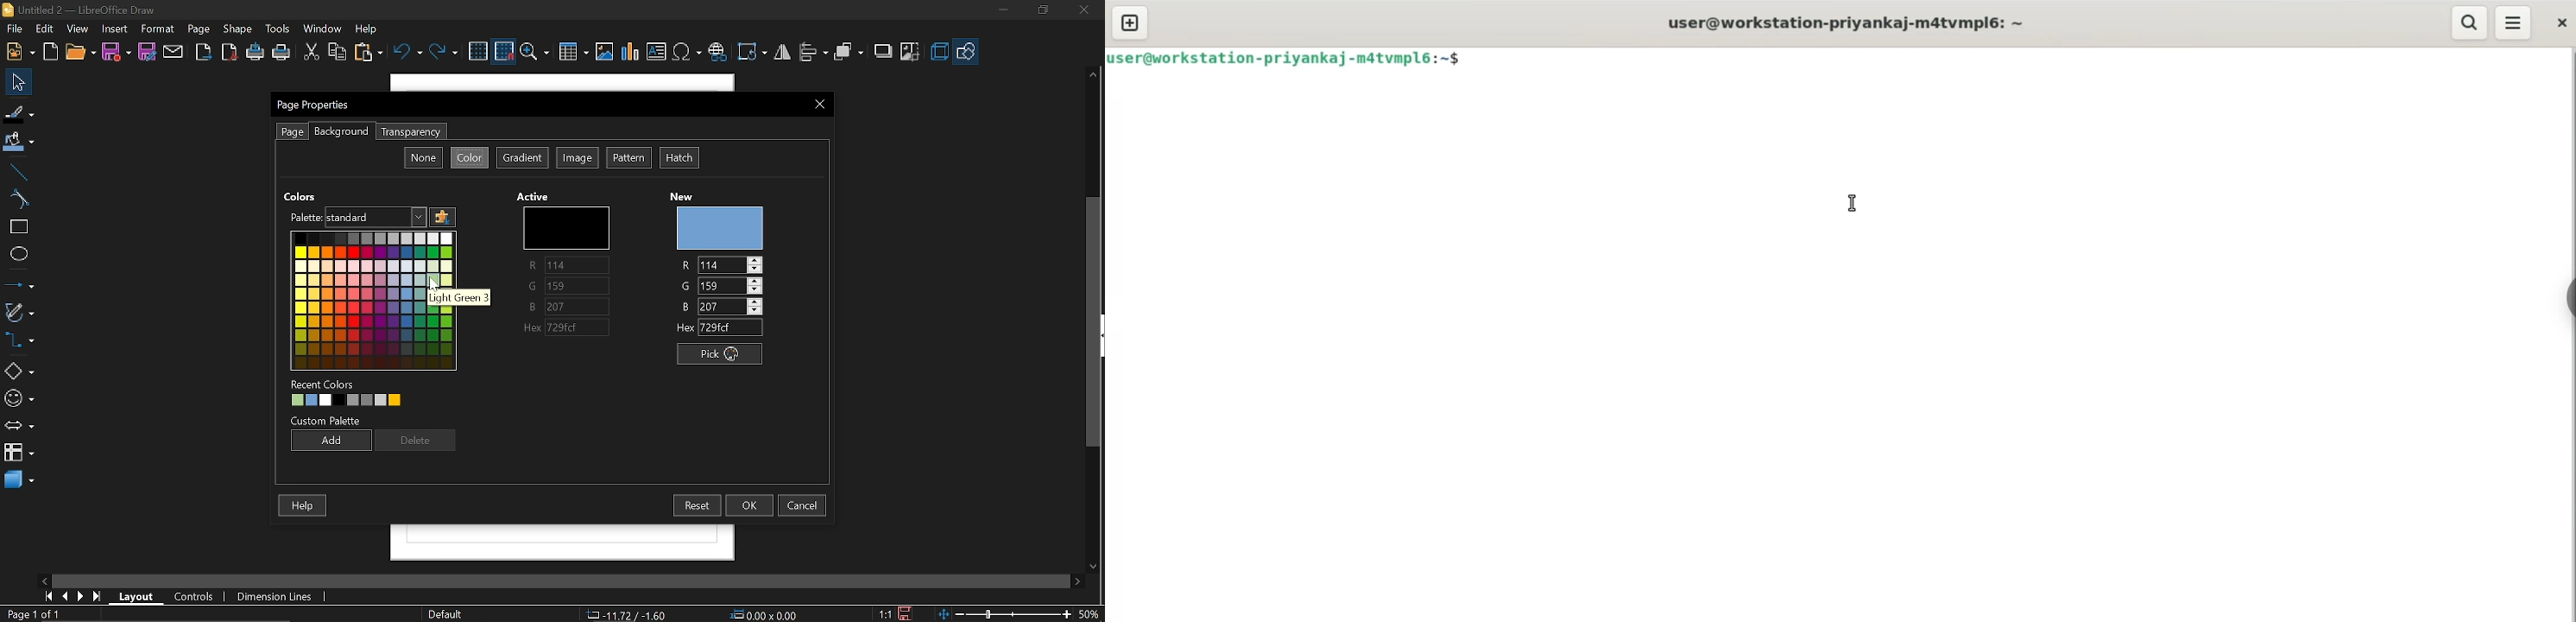  Describe the element at coordinates (478, 51) in the screenshot. I see `grid` at that location.